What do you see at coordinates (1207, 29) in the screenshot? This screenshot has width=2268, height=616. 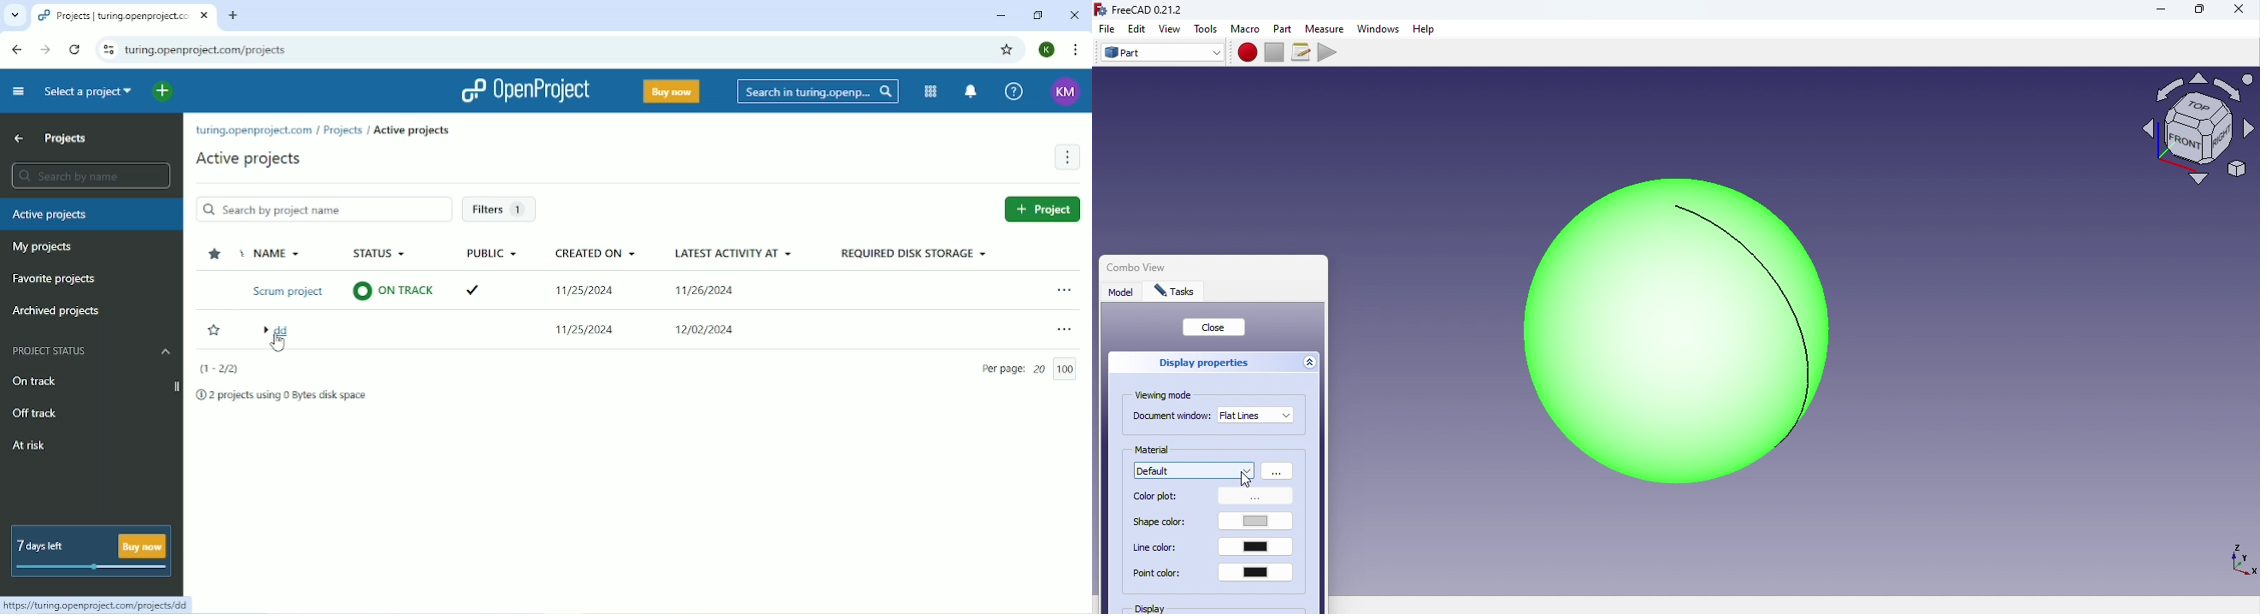 I see `Tools` at bounding box center [1207, 29].